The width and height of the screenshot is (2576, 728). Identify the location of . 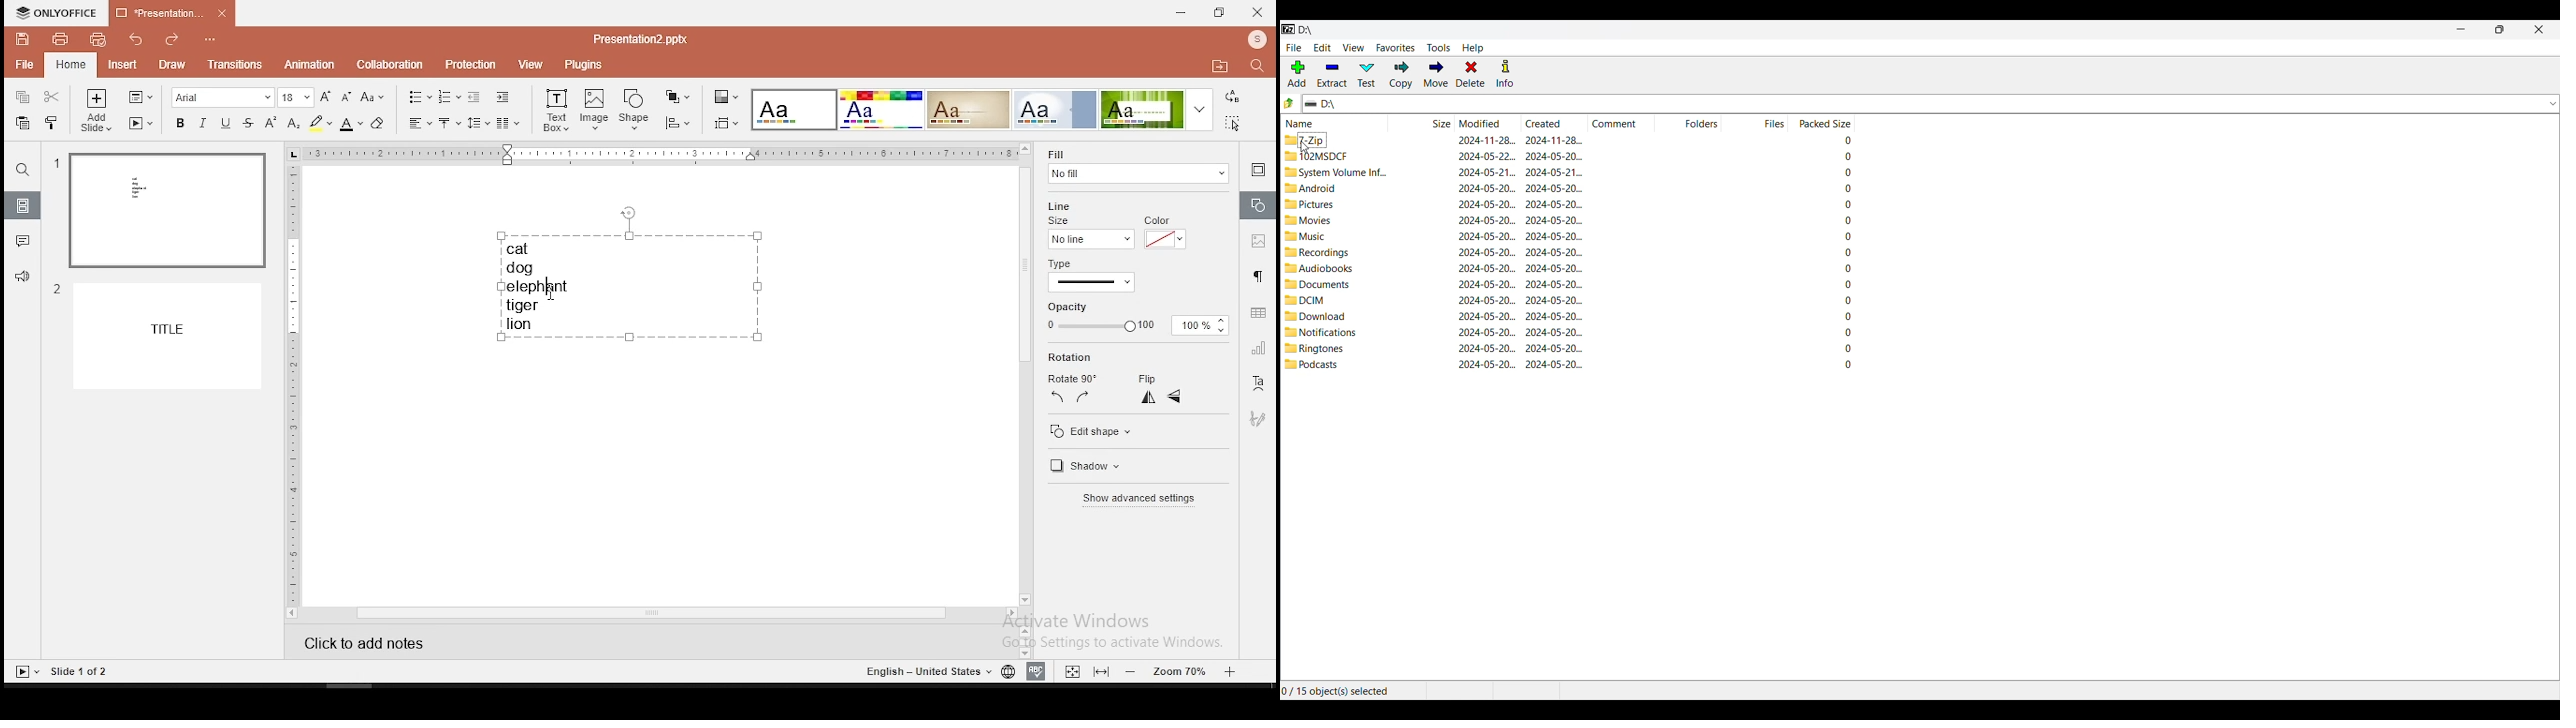
(1257, 416).